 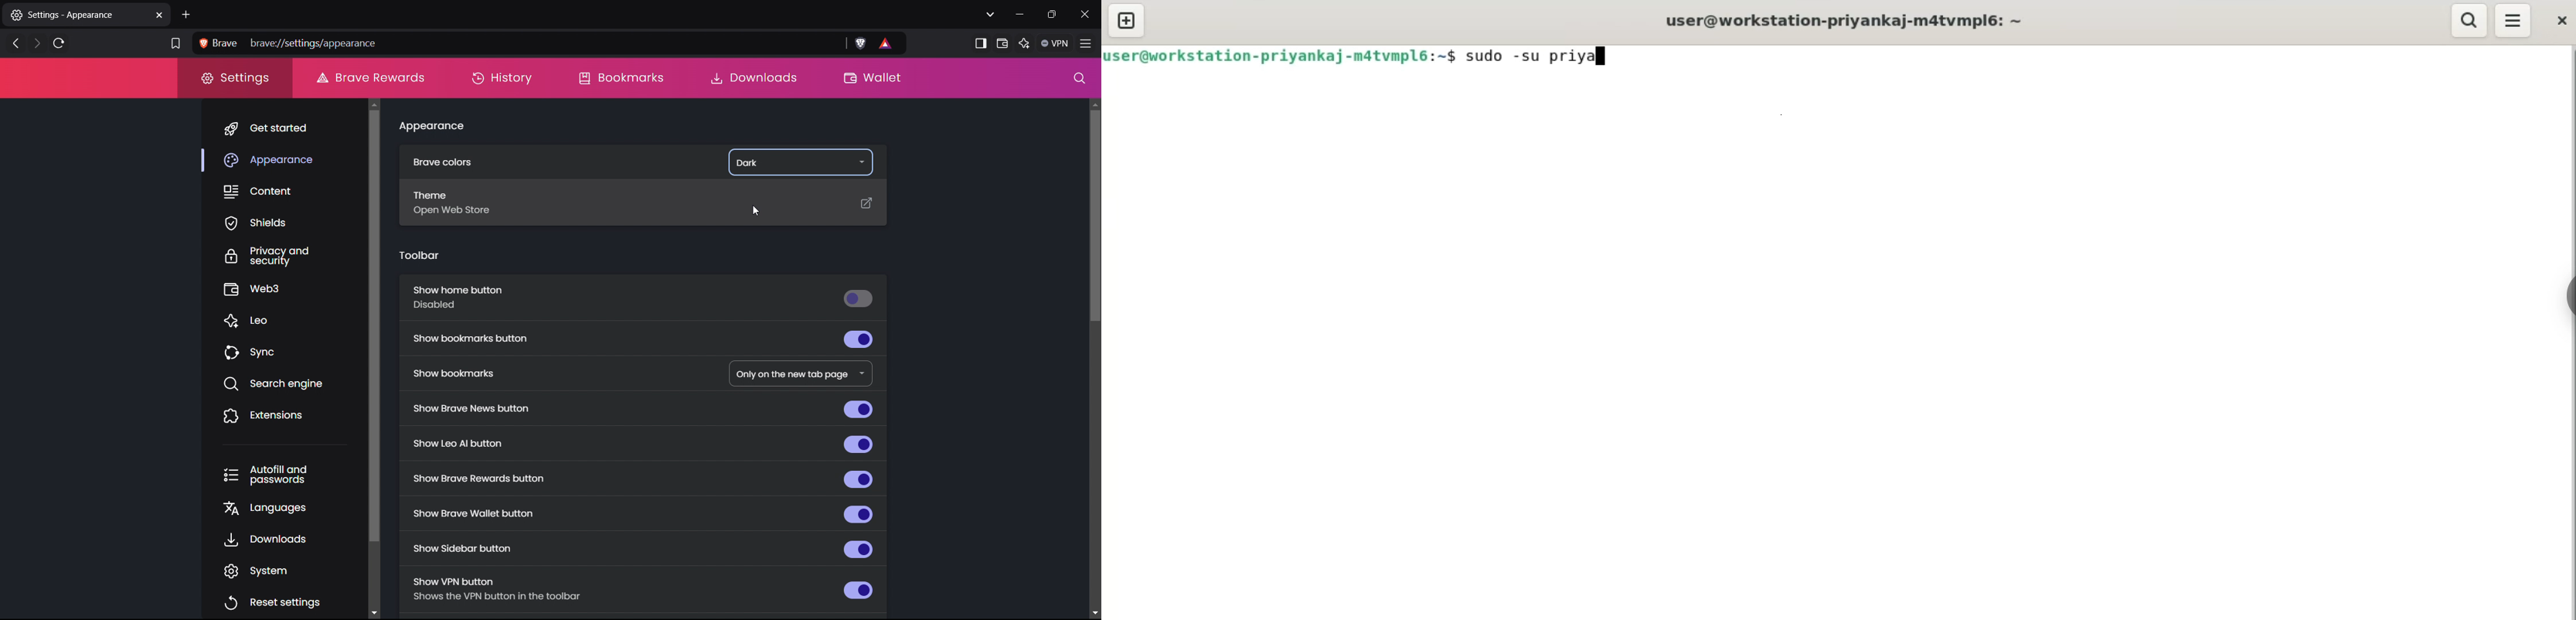 What do you see at coordinates (478, 165) in the screenshot?
I see `Brave colors` at bounding box center [478, 165].